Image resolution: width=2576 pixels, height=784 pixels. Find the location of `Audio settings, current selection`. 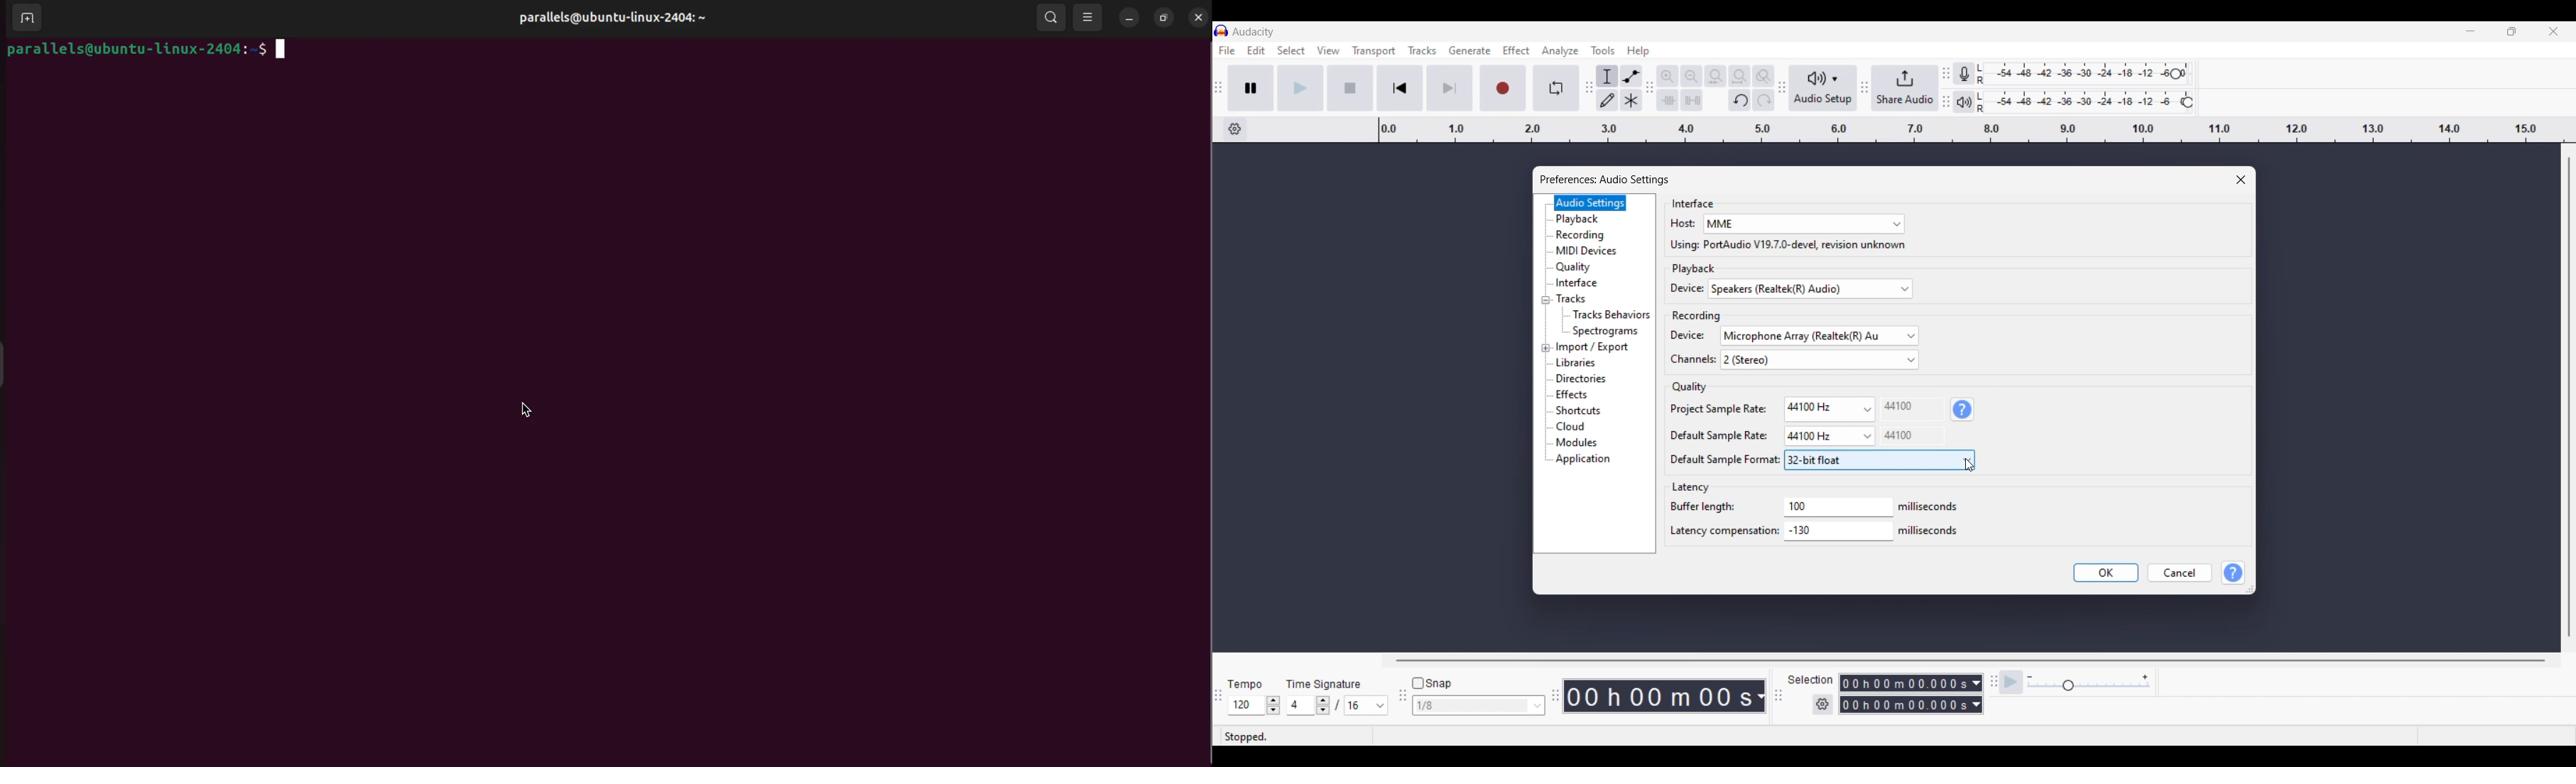

Audio settings, current selection is located at coordinates (1590, 202).